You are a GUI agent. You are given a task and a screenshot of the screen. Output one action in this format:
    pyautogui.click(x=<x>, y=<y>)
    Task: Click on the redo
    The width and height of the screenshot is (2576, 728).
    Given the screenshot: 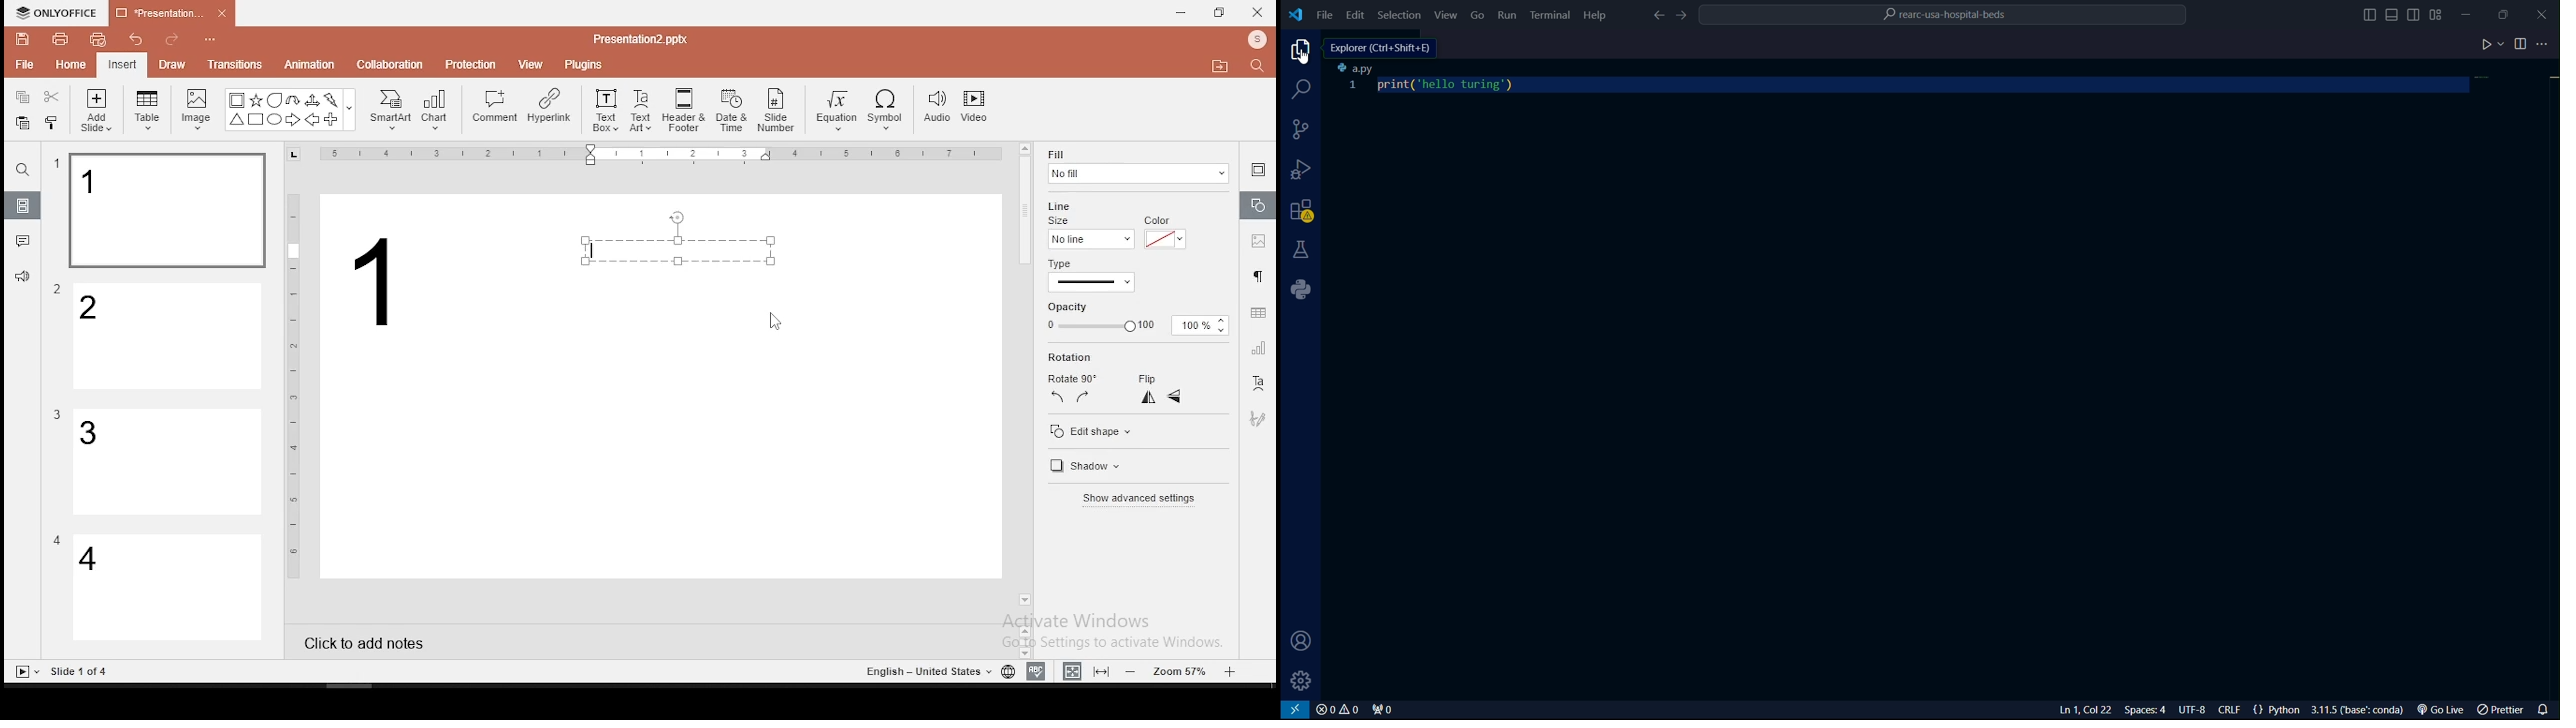 What is the action you would take?
    pyautogui.click(x=172, y=42)
    